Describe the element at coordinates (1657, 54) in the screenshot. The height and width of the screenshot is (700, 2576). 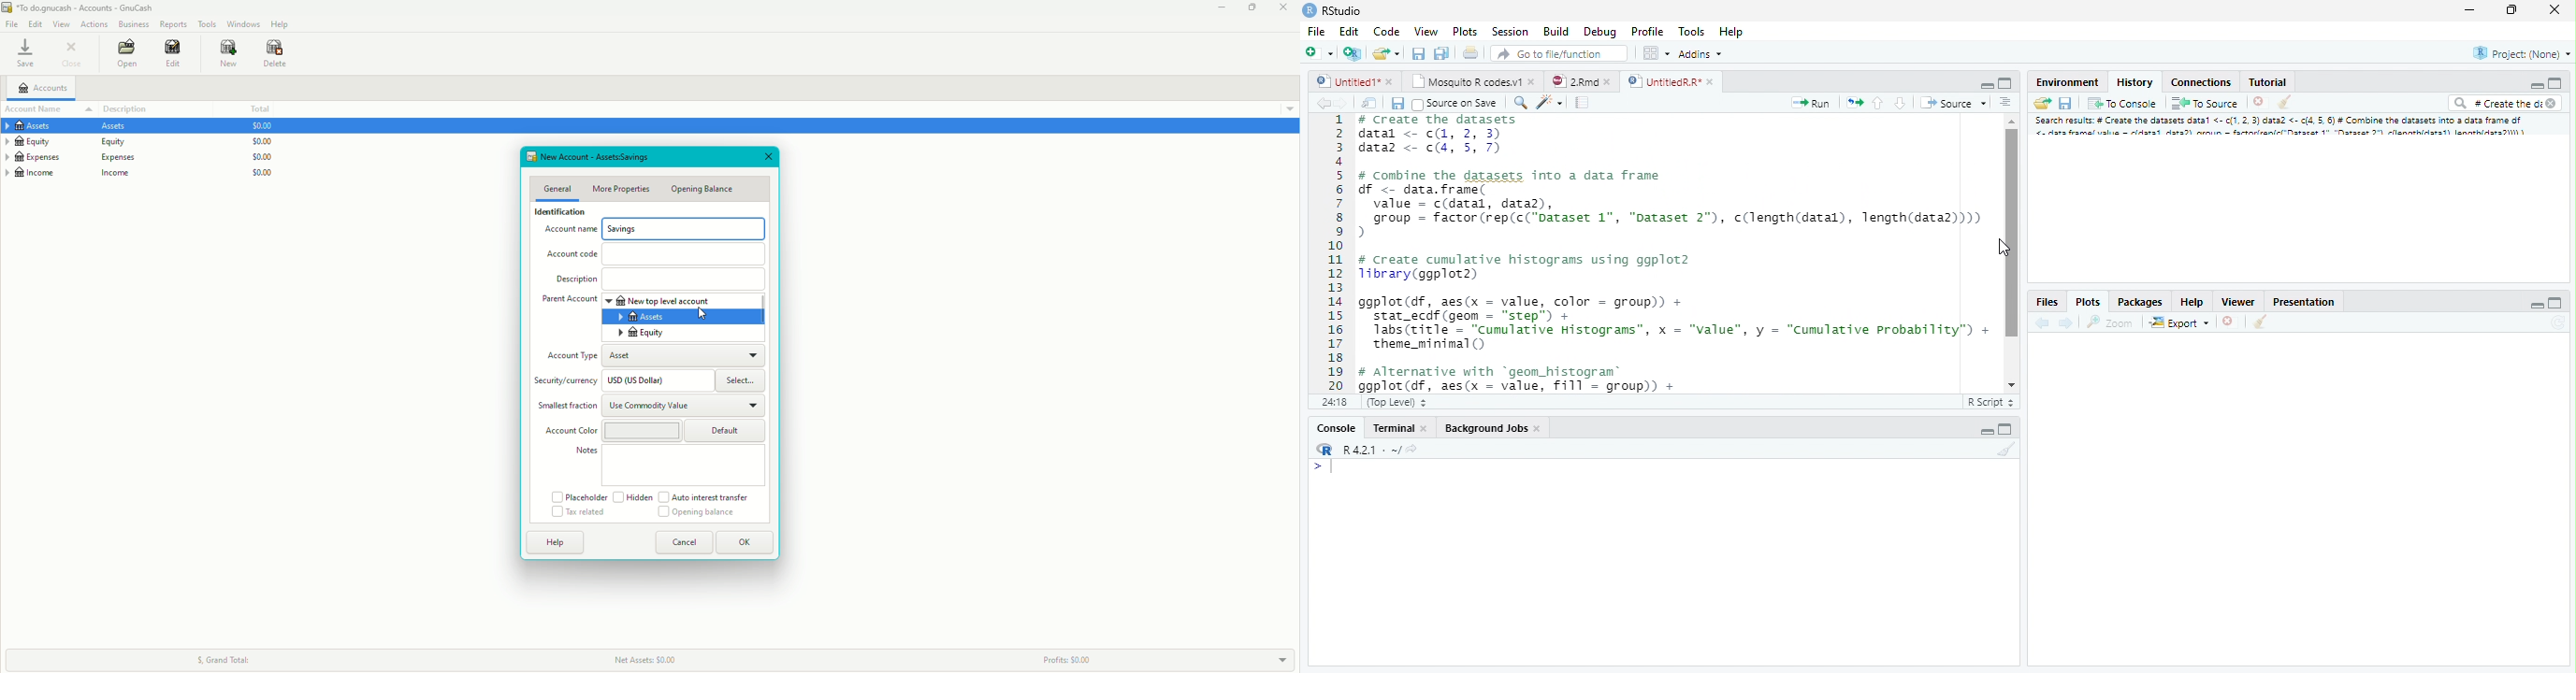
I see `Workspace pane` at that location.